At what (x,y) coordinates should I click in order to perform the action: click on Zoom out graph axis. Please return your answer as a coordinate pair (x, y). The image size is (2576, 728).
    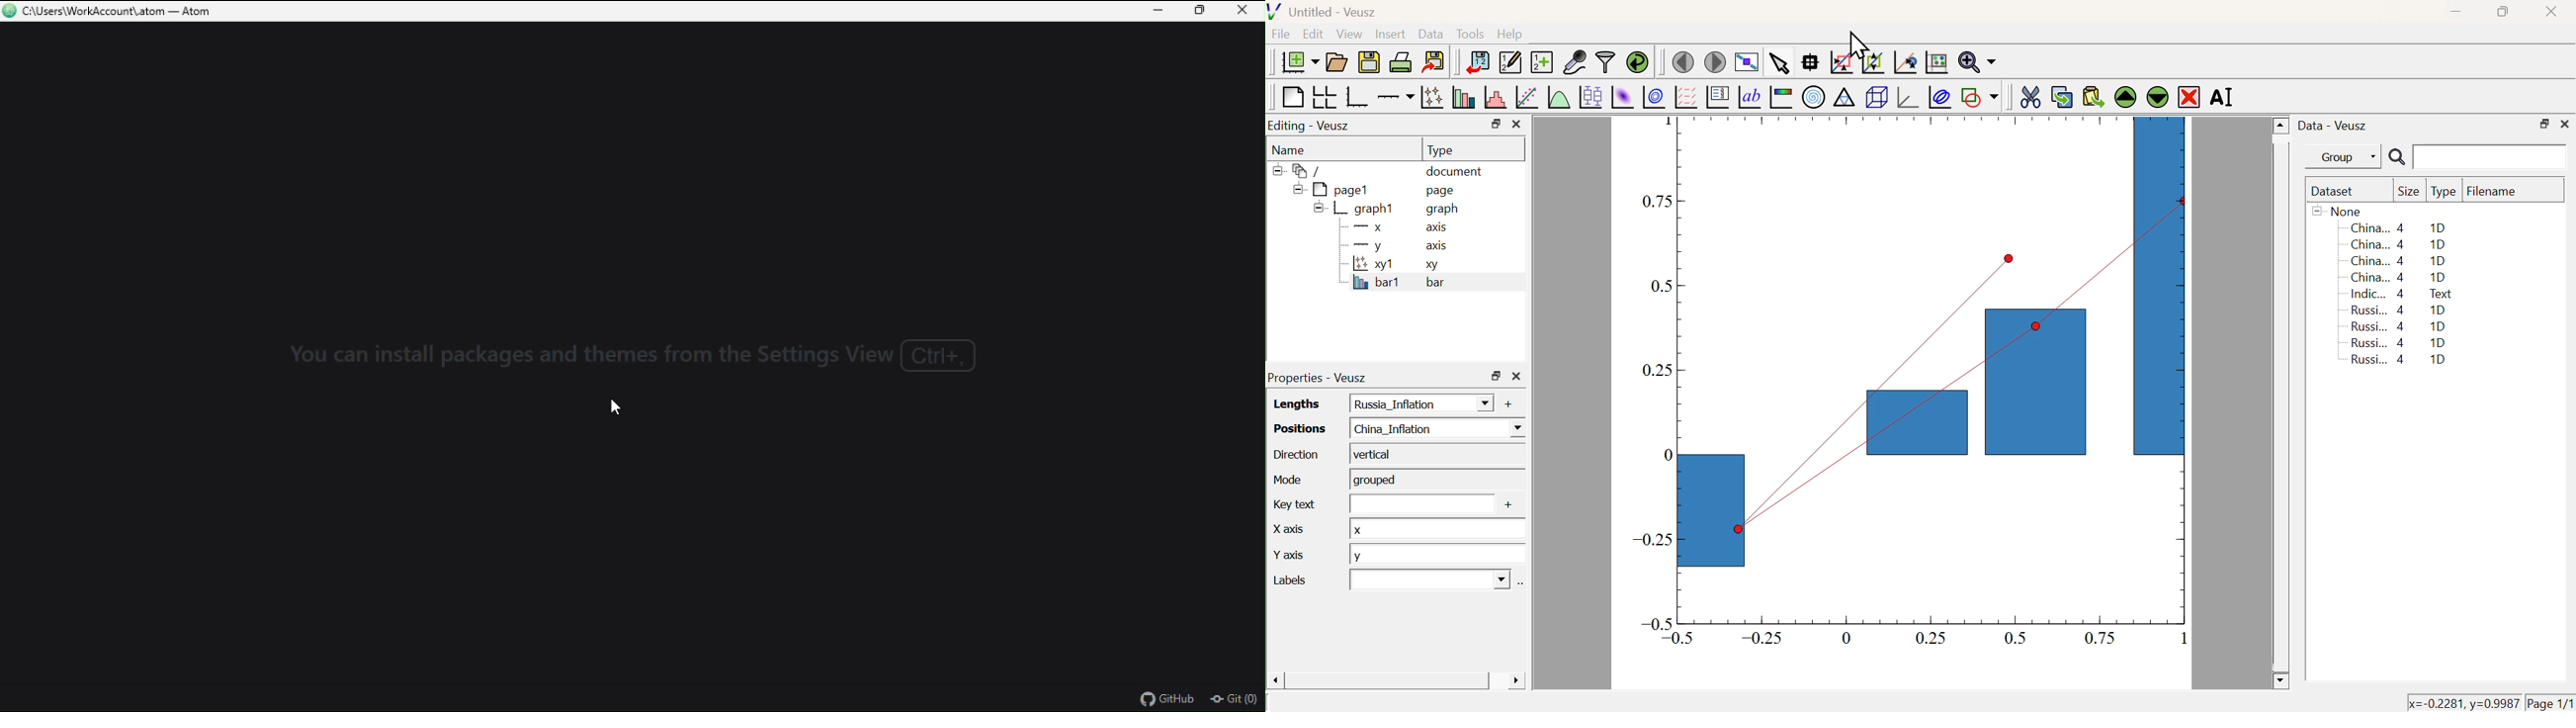
    Looking at the image, I should click on (1872, 61).